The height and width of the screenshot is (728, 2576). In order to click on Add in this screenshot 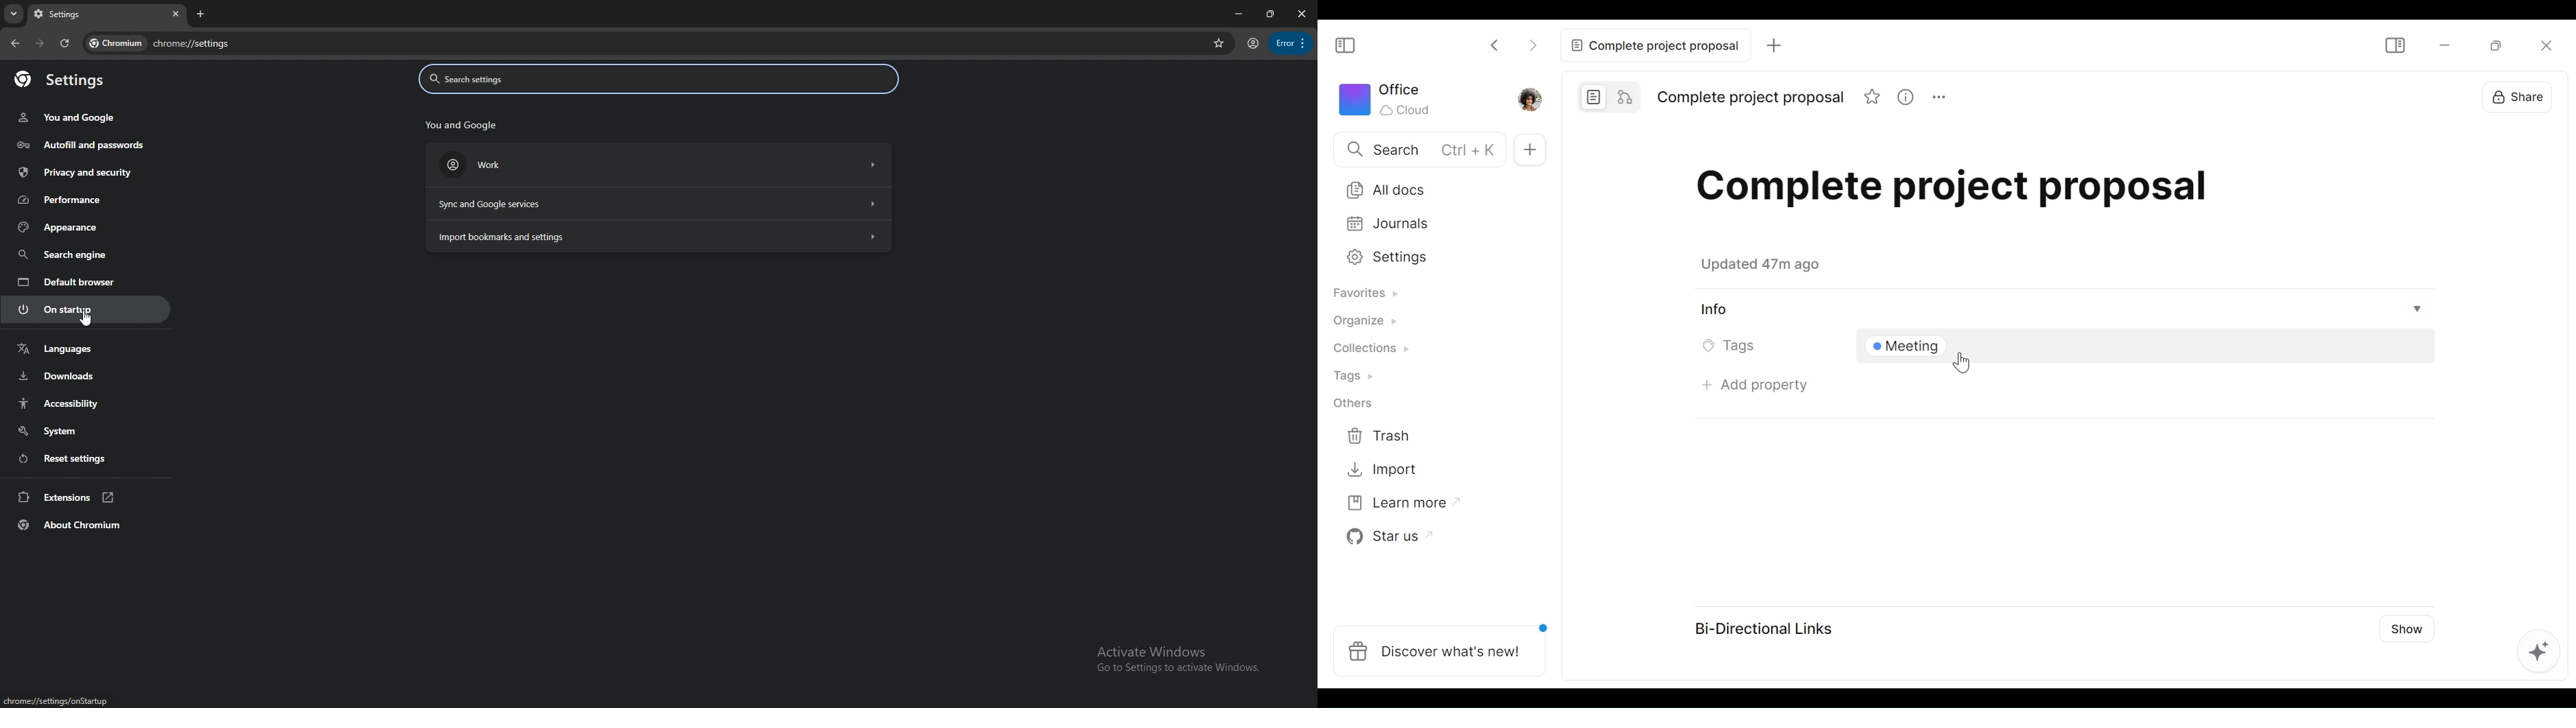, I will do `click(1771, 45)`.